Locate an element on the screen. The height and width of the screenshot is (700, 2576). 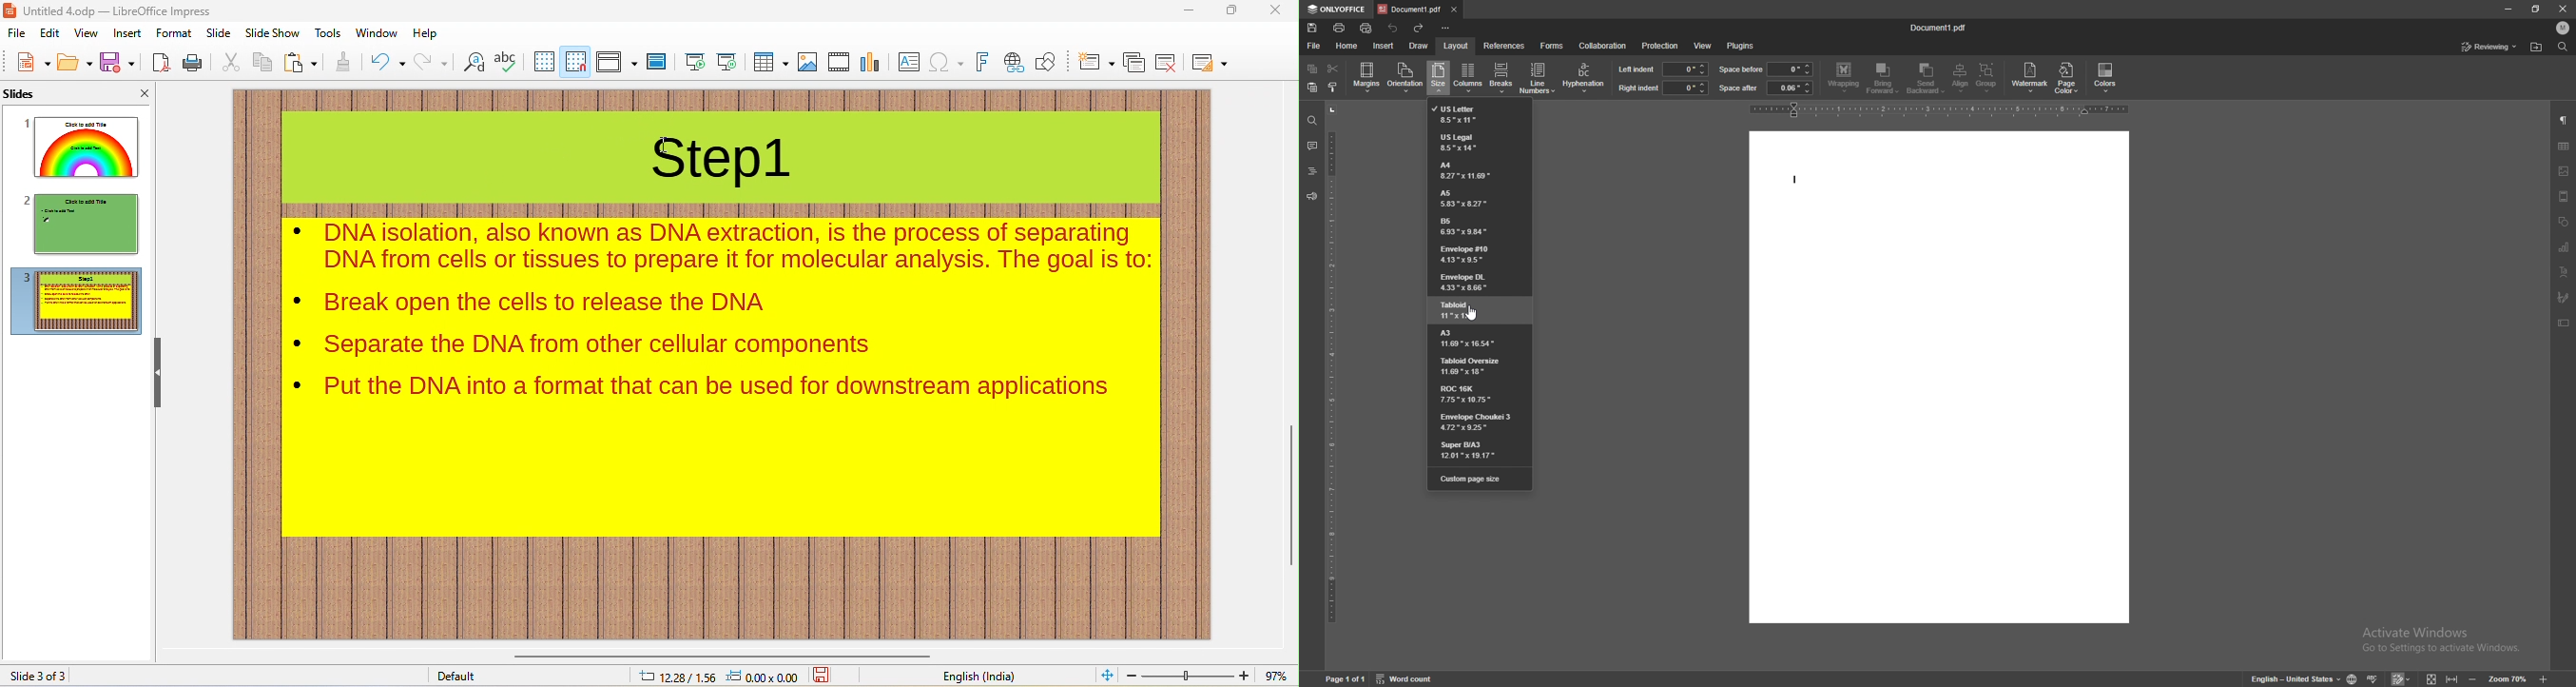
a5 is located at coordinates (1473, 198).